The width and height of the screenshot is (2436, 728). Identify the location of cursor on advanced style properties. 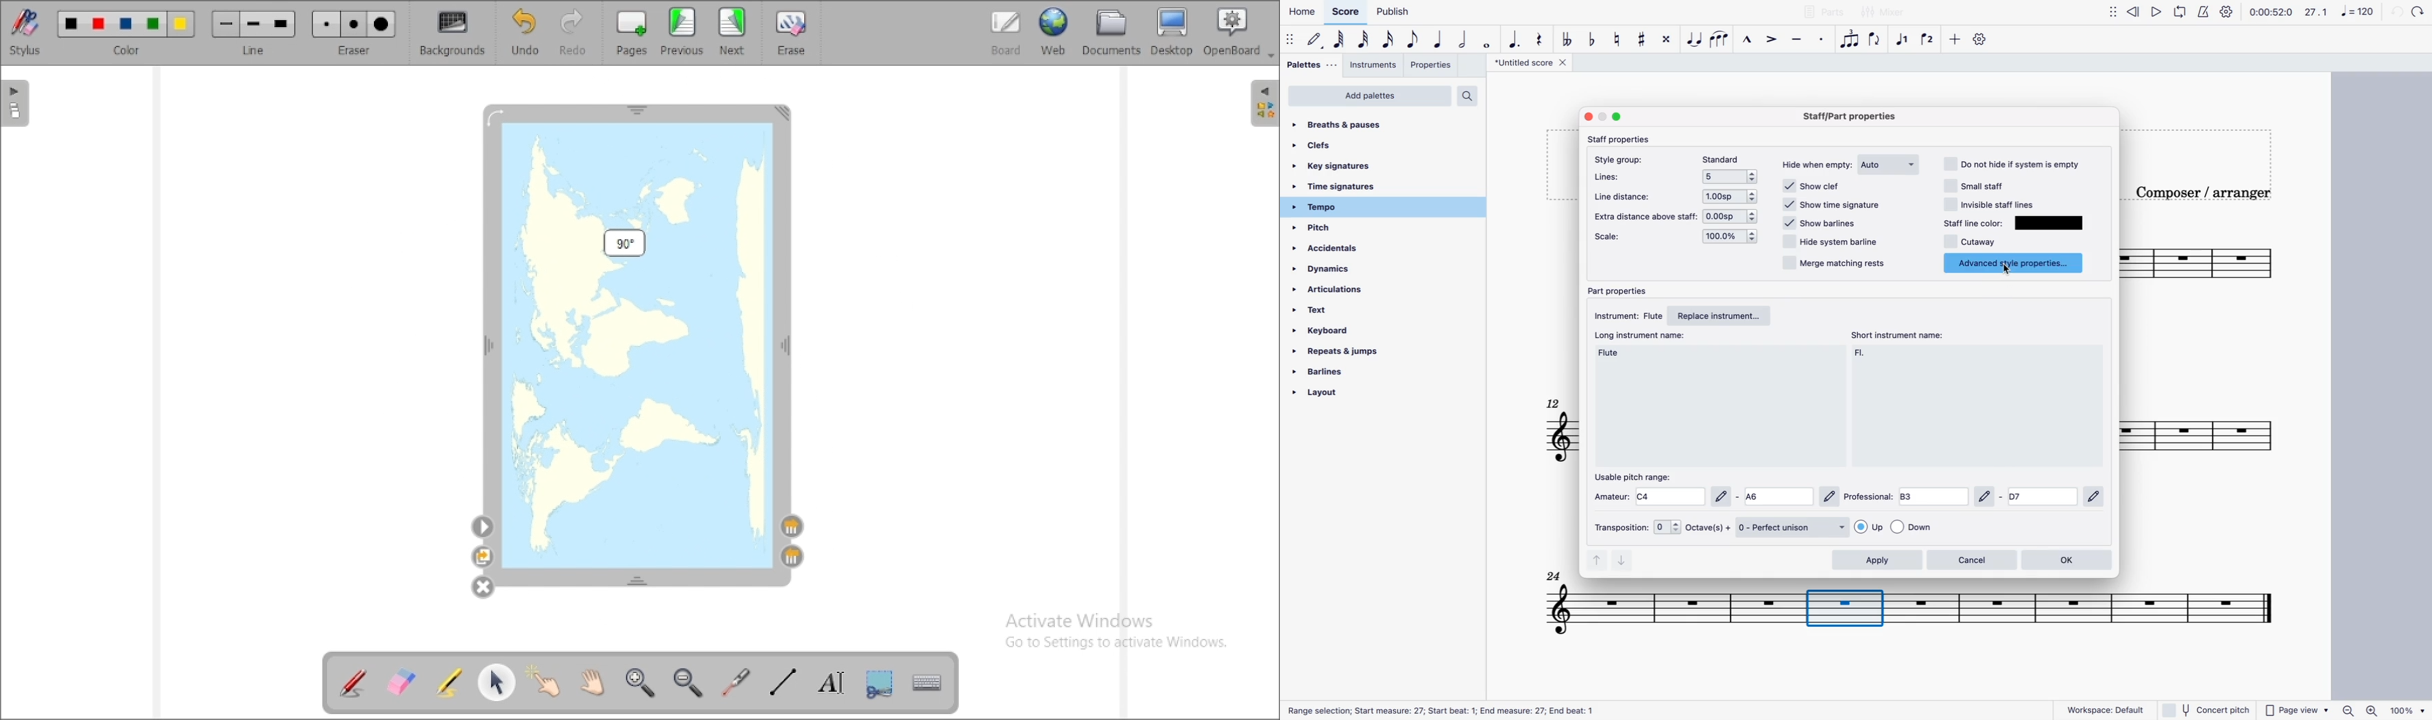
(2010, 270).